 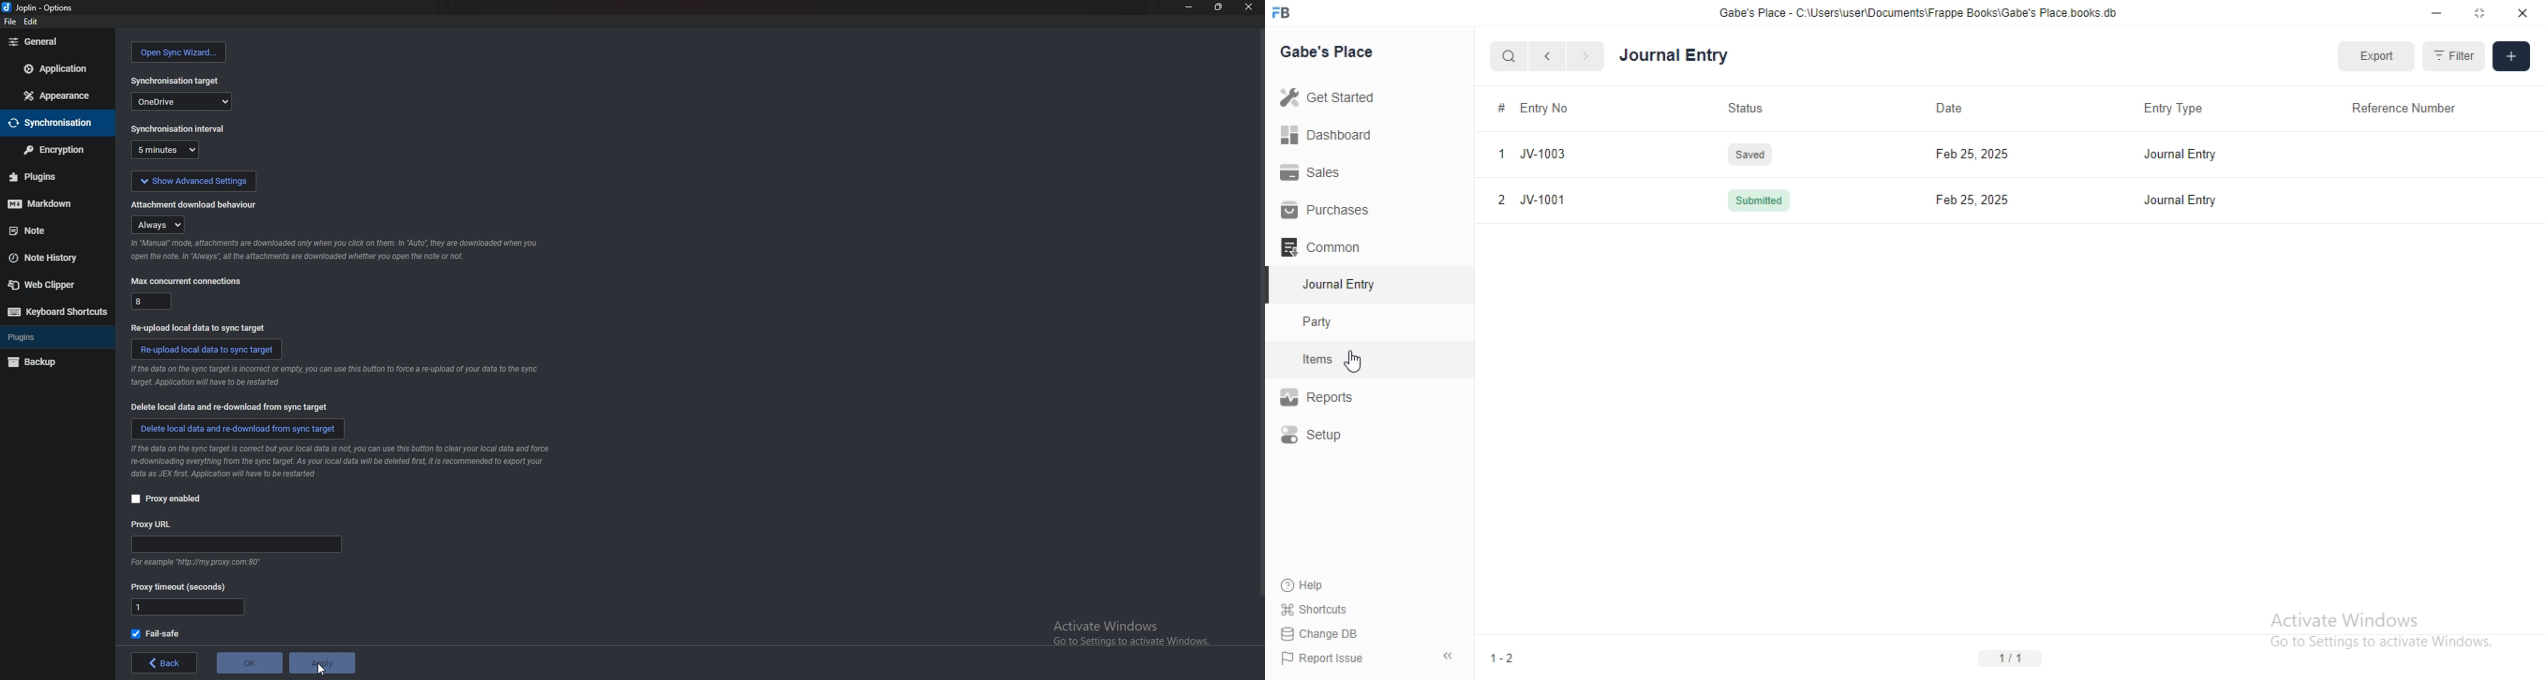 What do you see at coordinates (1452, 659) in the screenshot?
I see `collapse` at bounding box center [1452, 659].